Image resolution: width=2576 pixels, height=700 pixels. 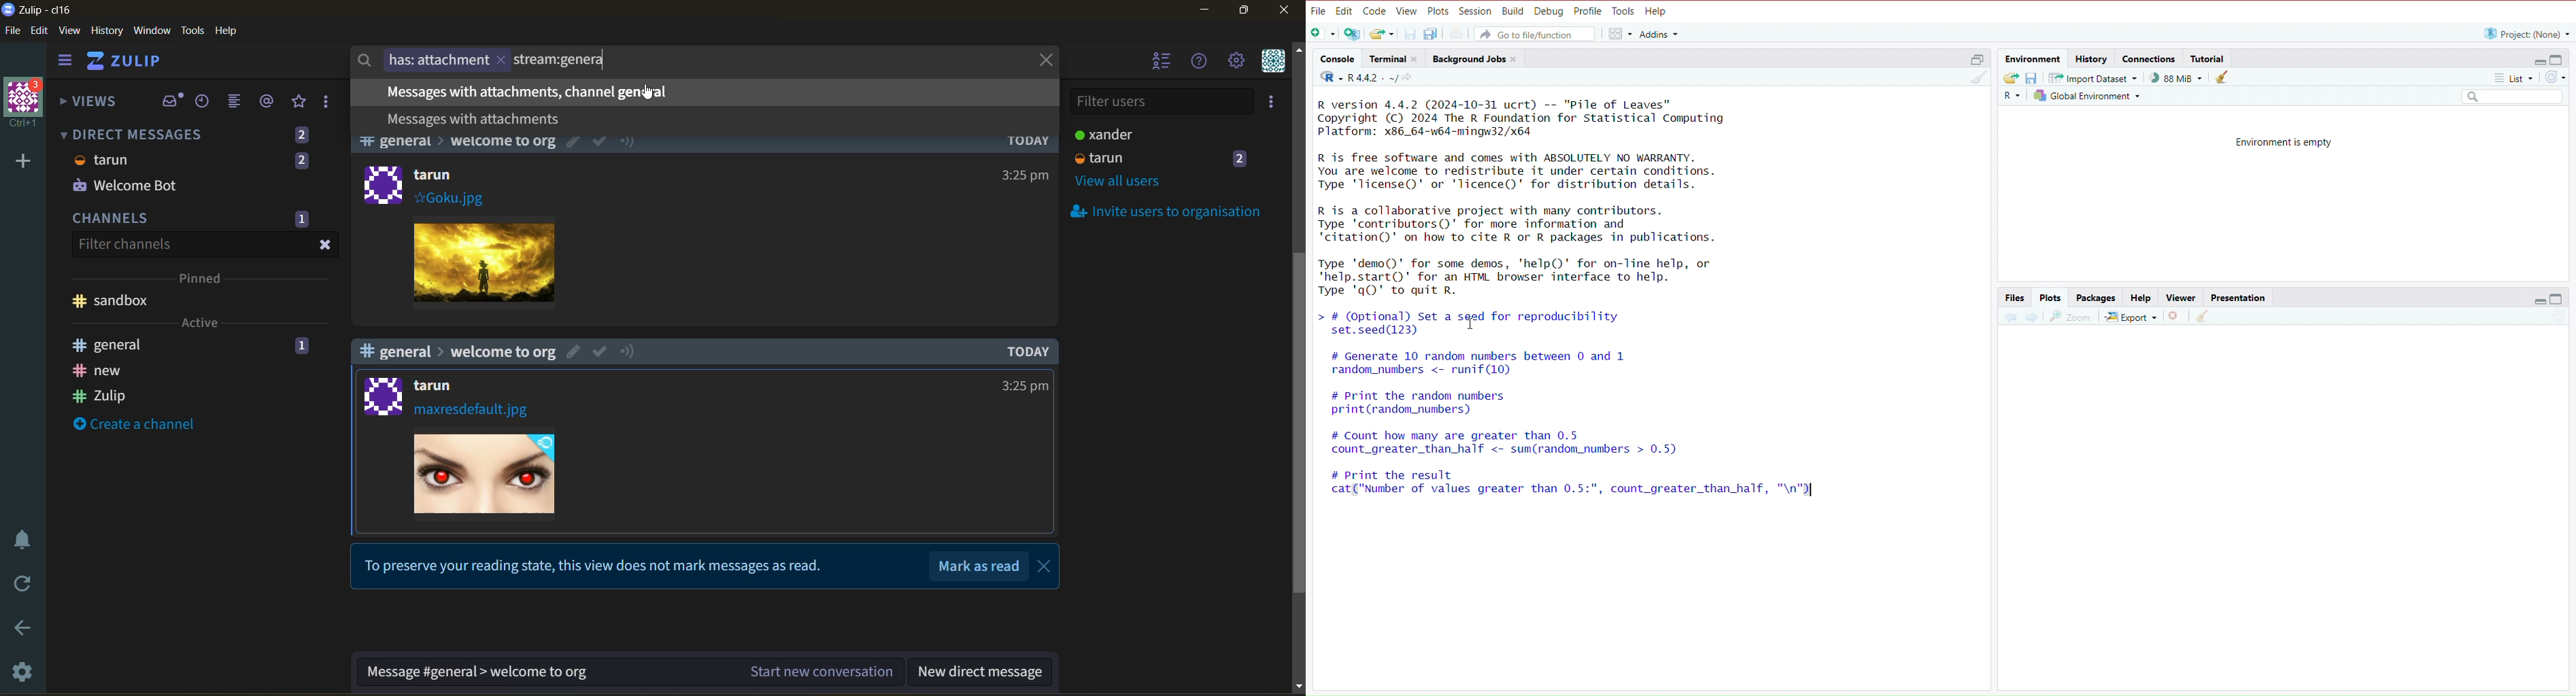 What do you see at coordinates (471, 120) in the screenshot?
I see `Messages with attachments` at bounding box center [471, 120].